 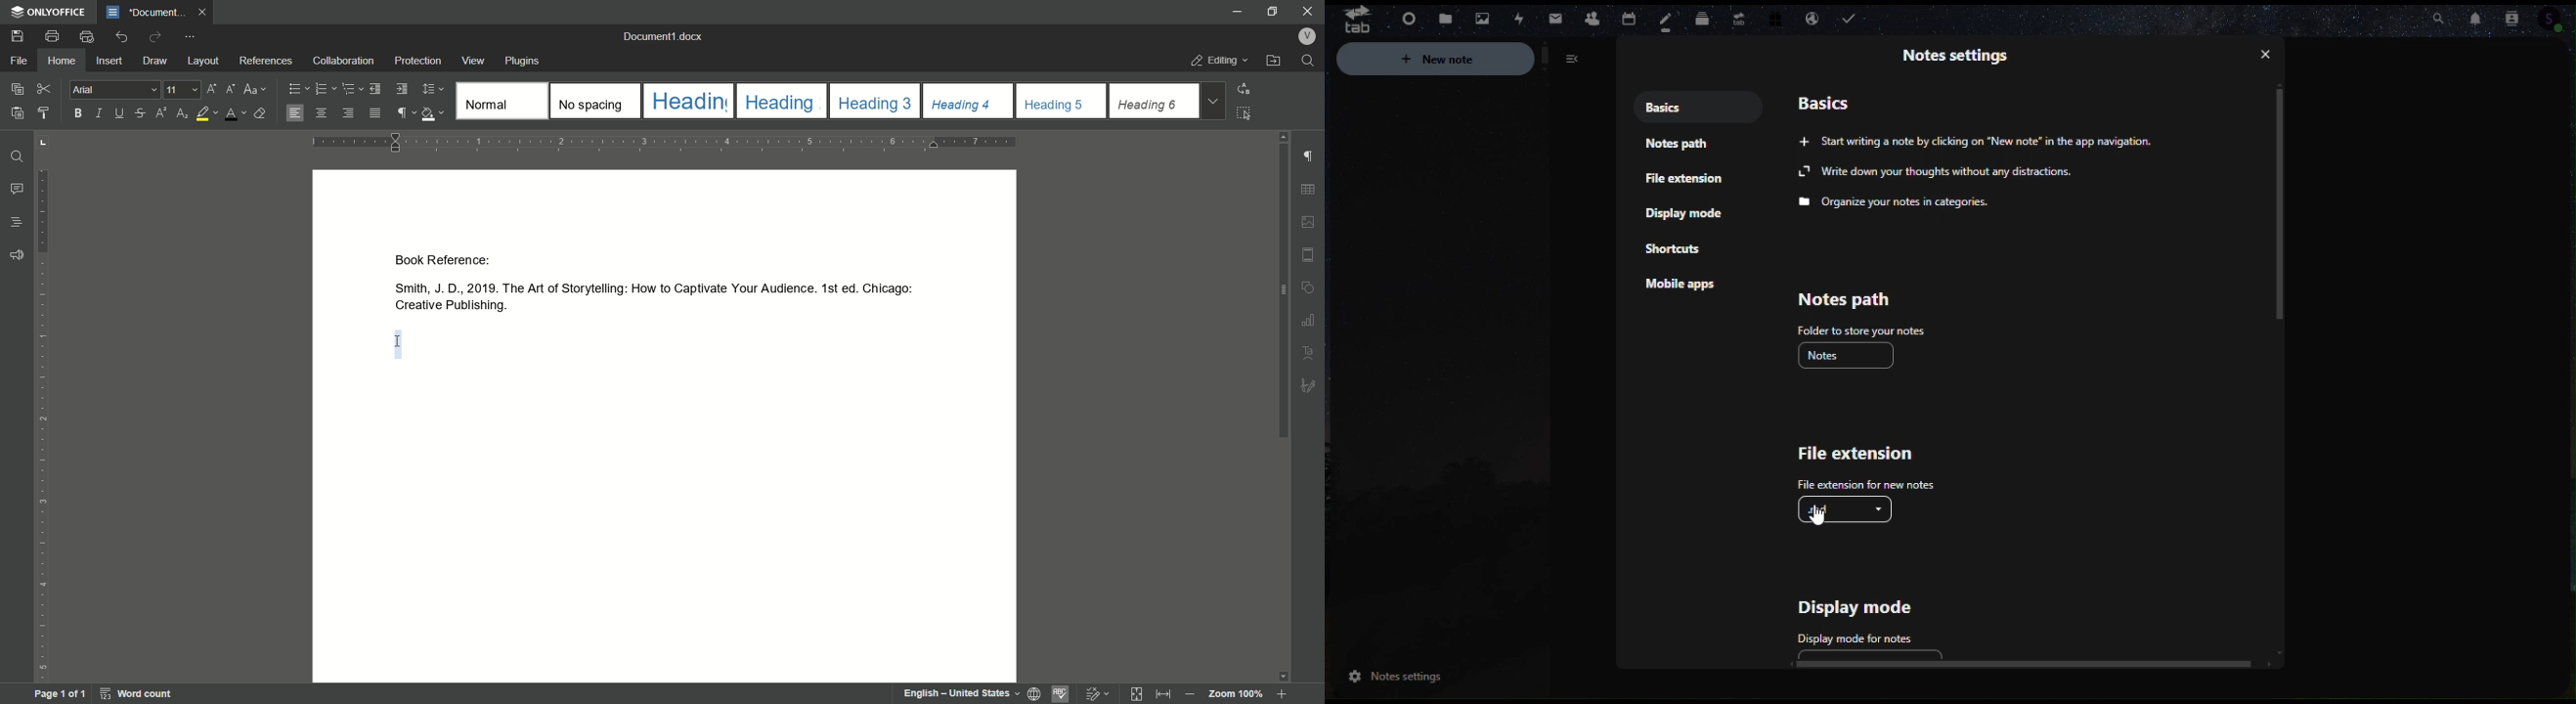 What do you see at coordinates (2020, 665) in the screenshot?
I see `horizontal scroll bar` at bounding box center [2020, 665].